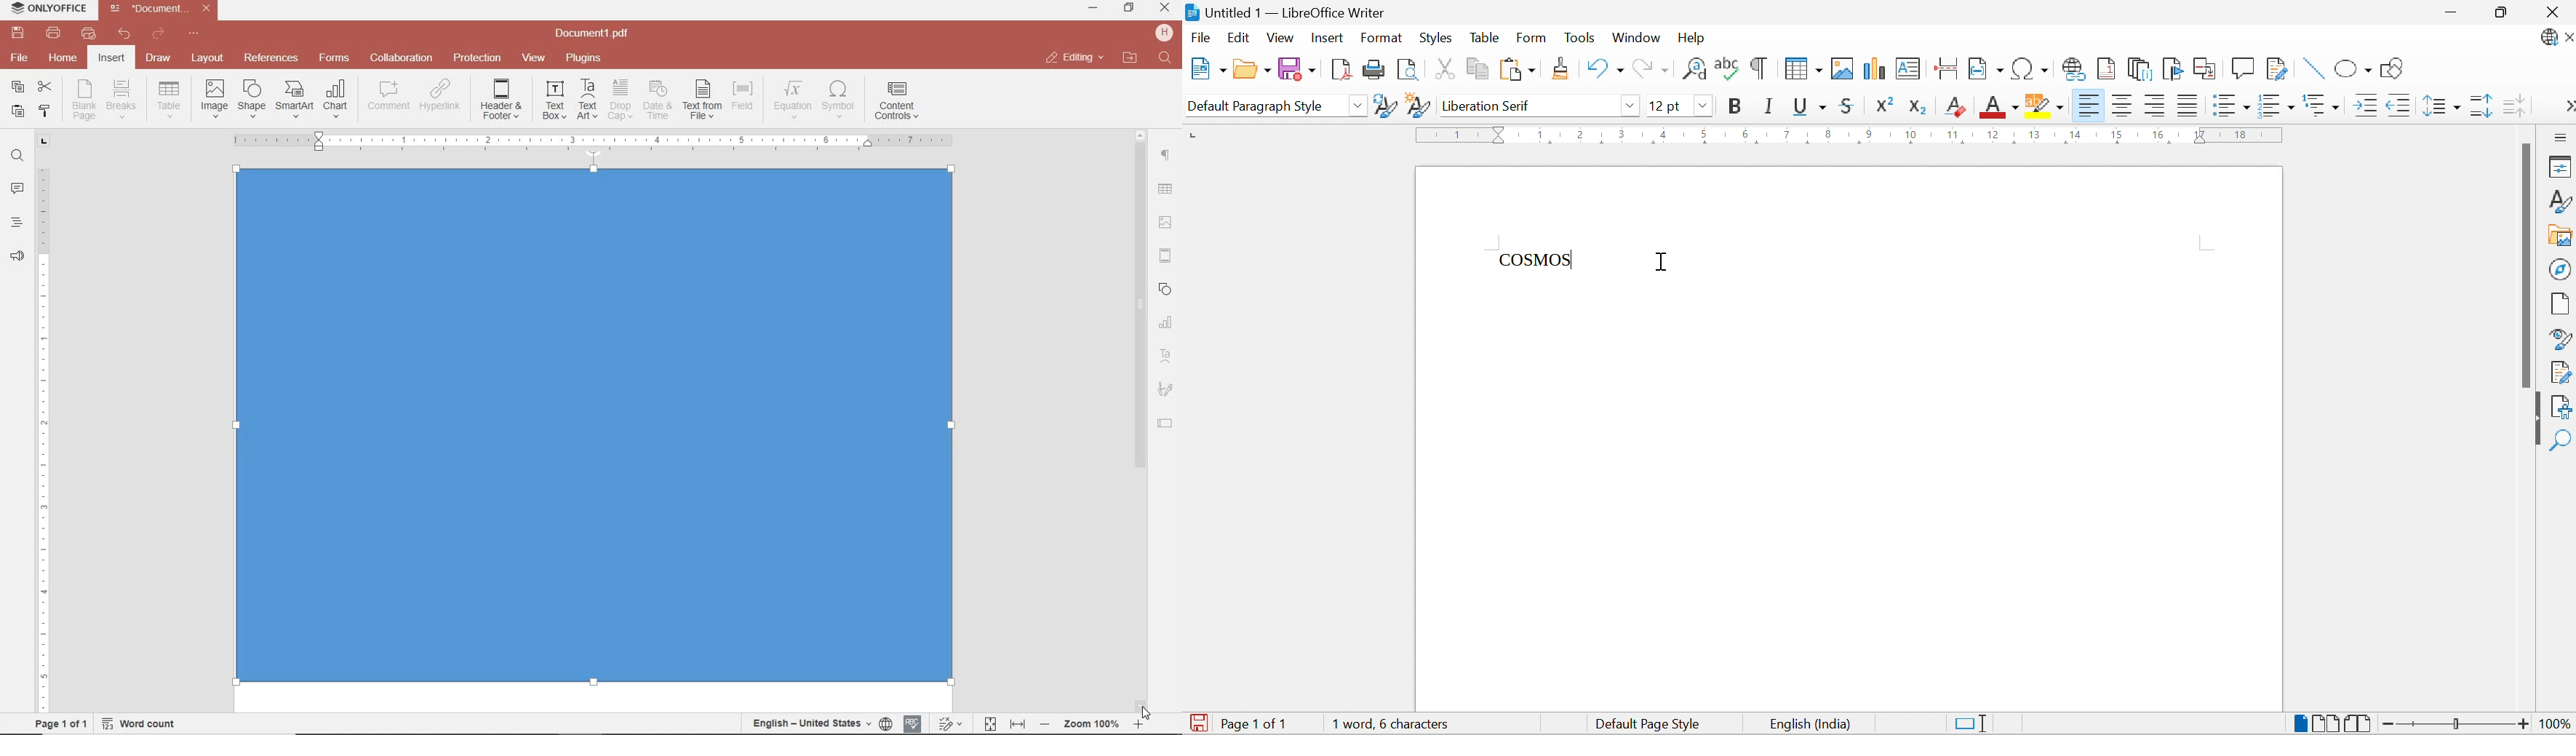 The image size is (2576, 756). I want to click on INSERT IMAGES, so click(215, 98).